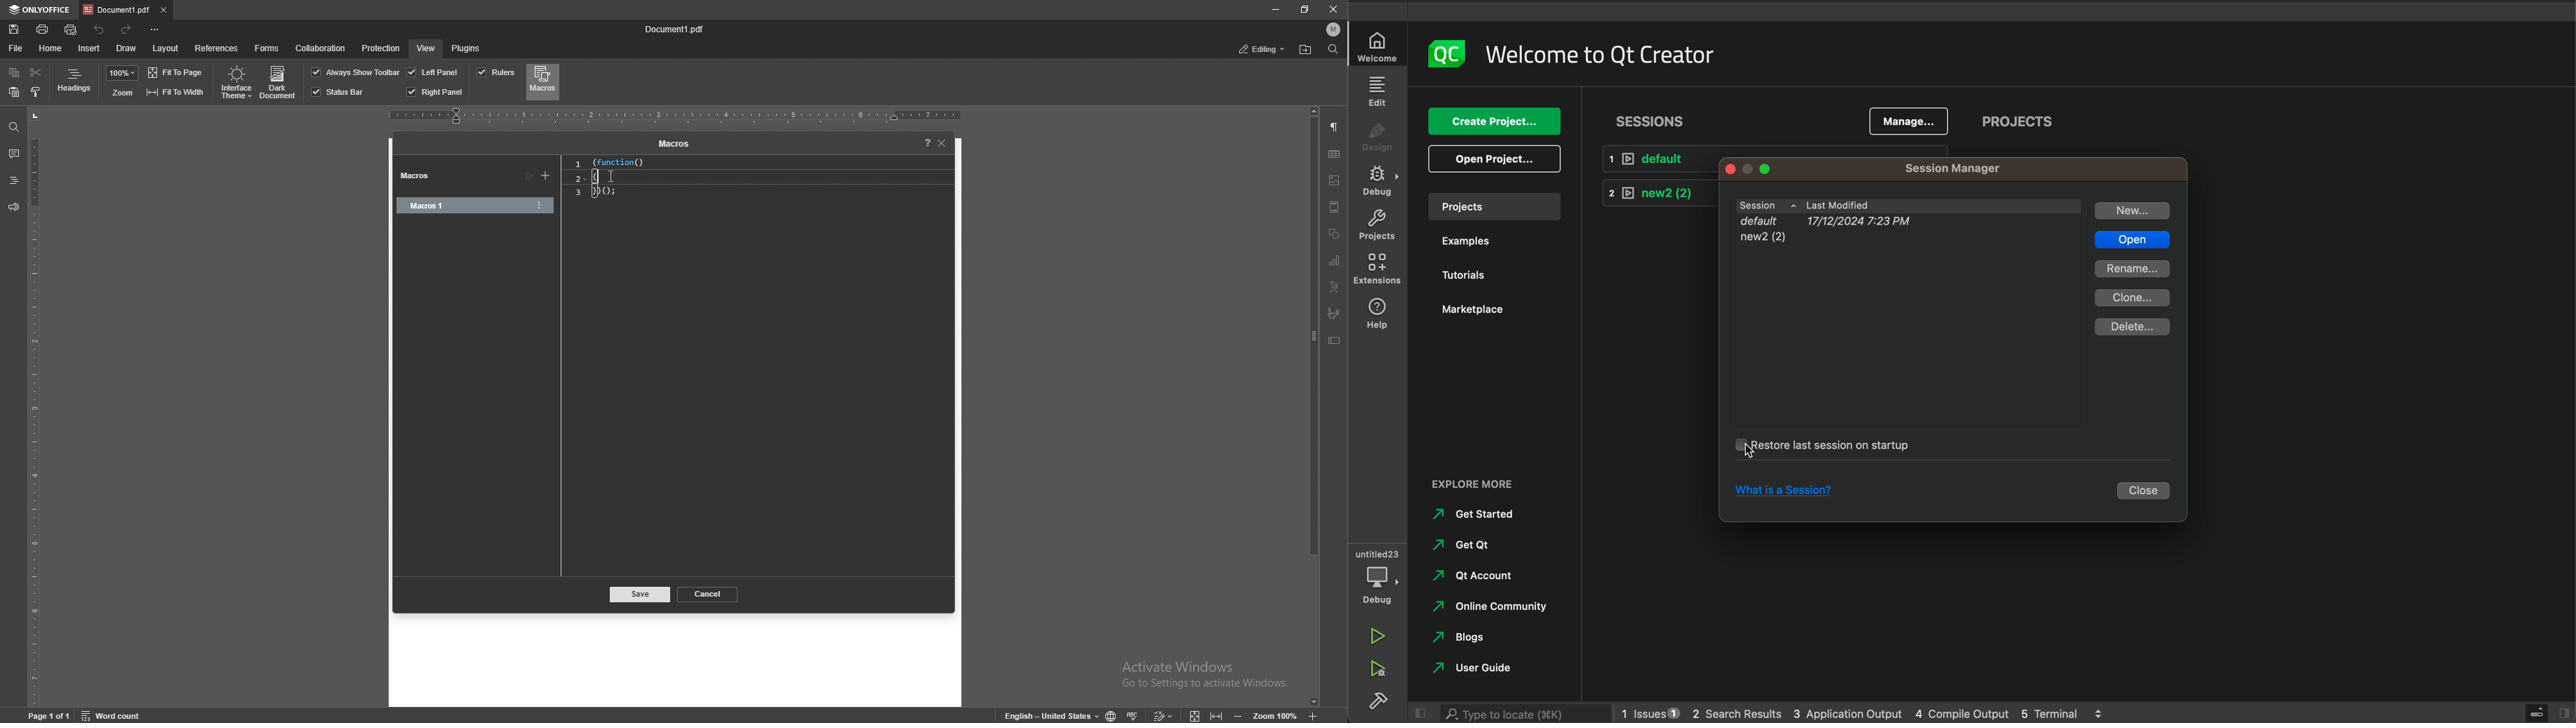 The width and height of the screenshot is (2576, 728). I want to click on close slide bar, so click(1417, 711).